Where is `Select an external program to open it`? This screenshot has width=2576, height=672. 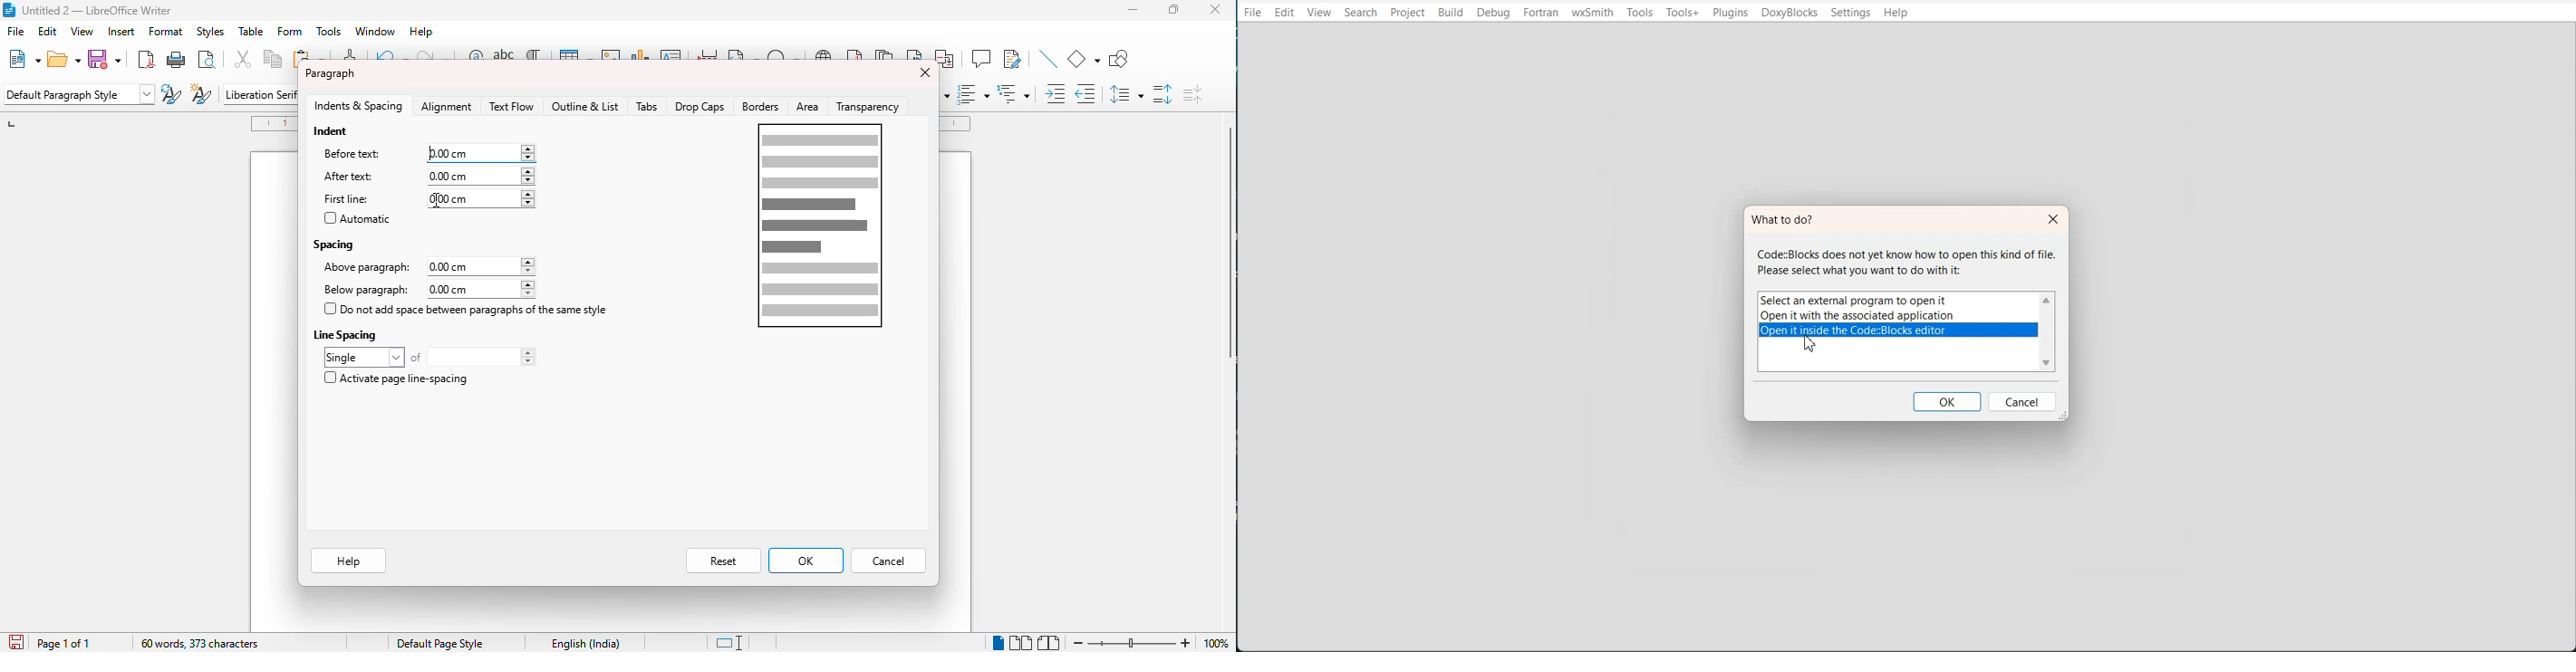
Select an external program to open it is located at coordinates (1895, 299).